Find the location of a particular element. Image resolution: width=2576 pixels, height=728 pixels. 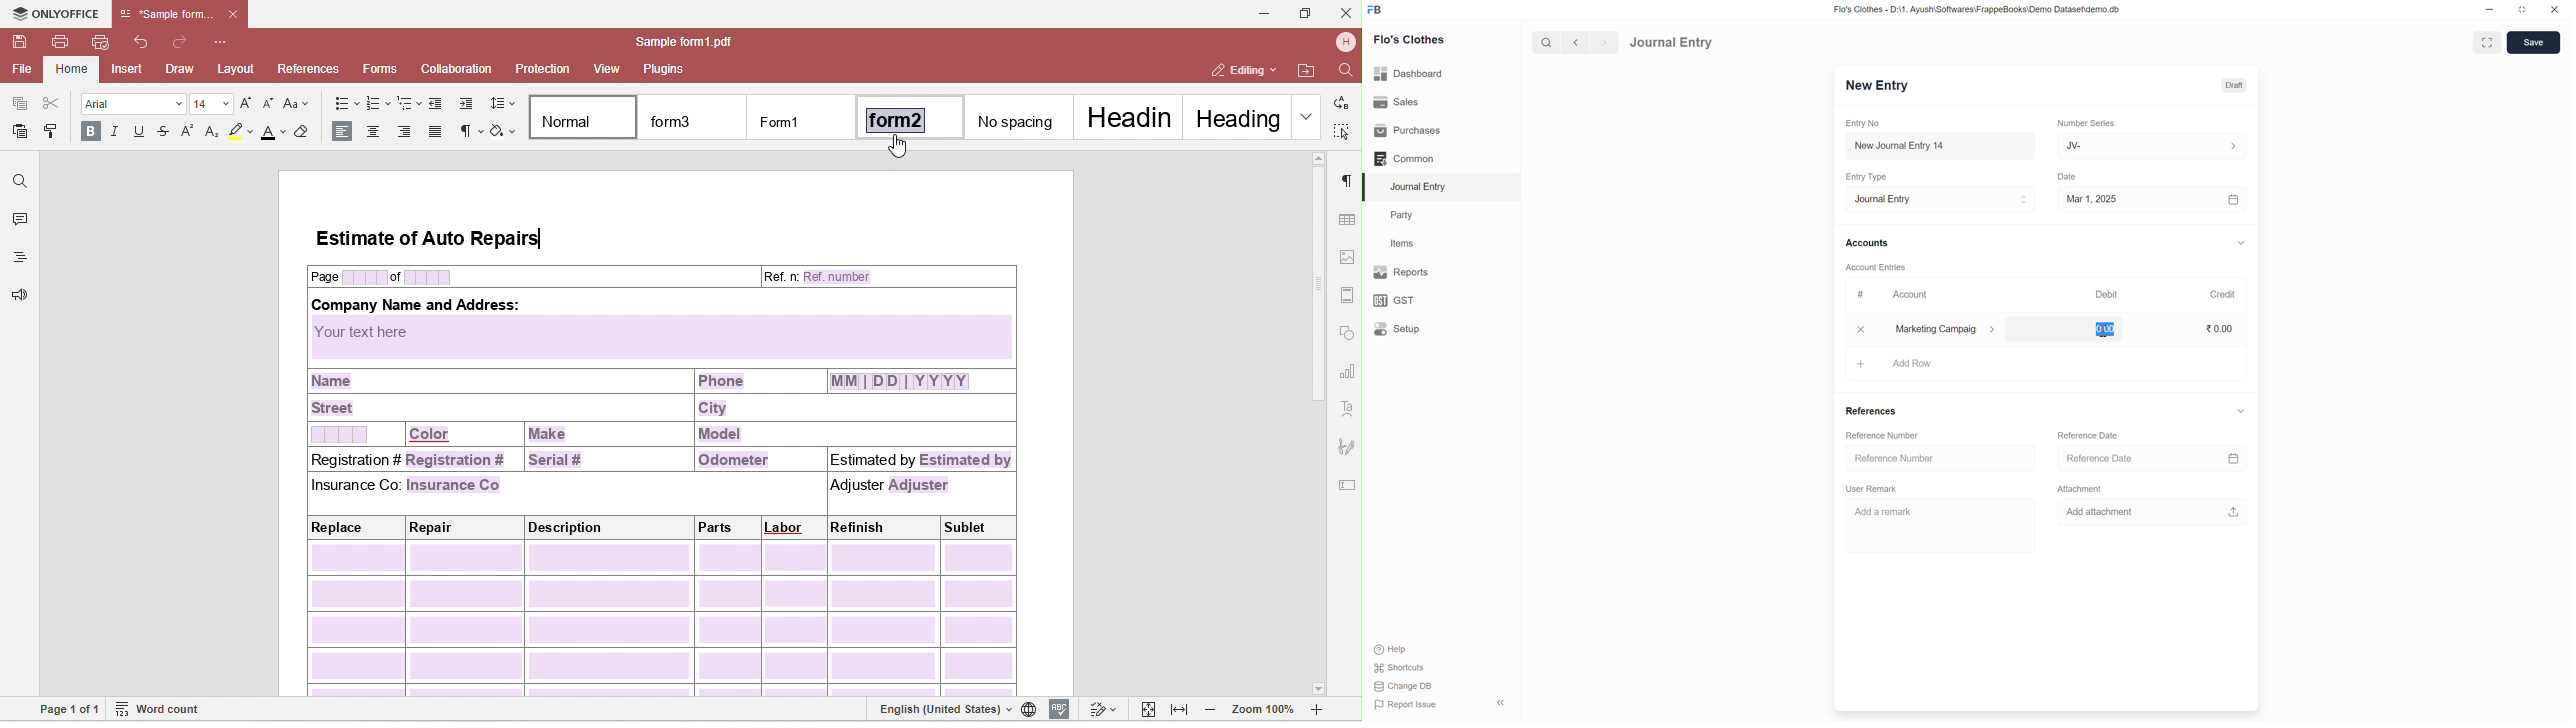

Account Entries is located at coordinates (1877, 266).